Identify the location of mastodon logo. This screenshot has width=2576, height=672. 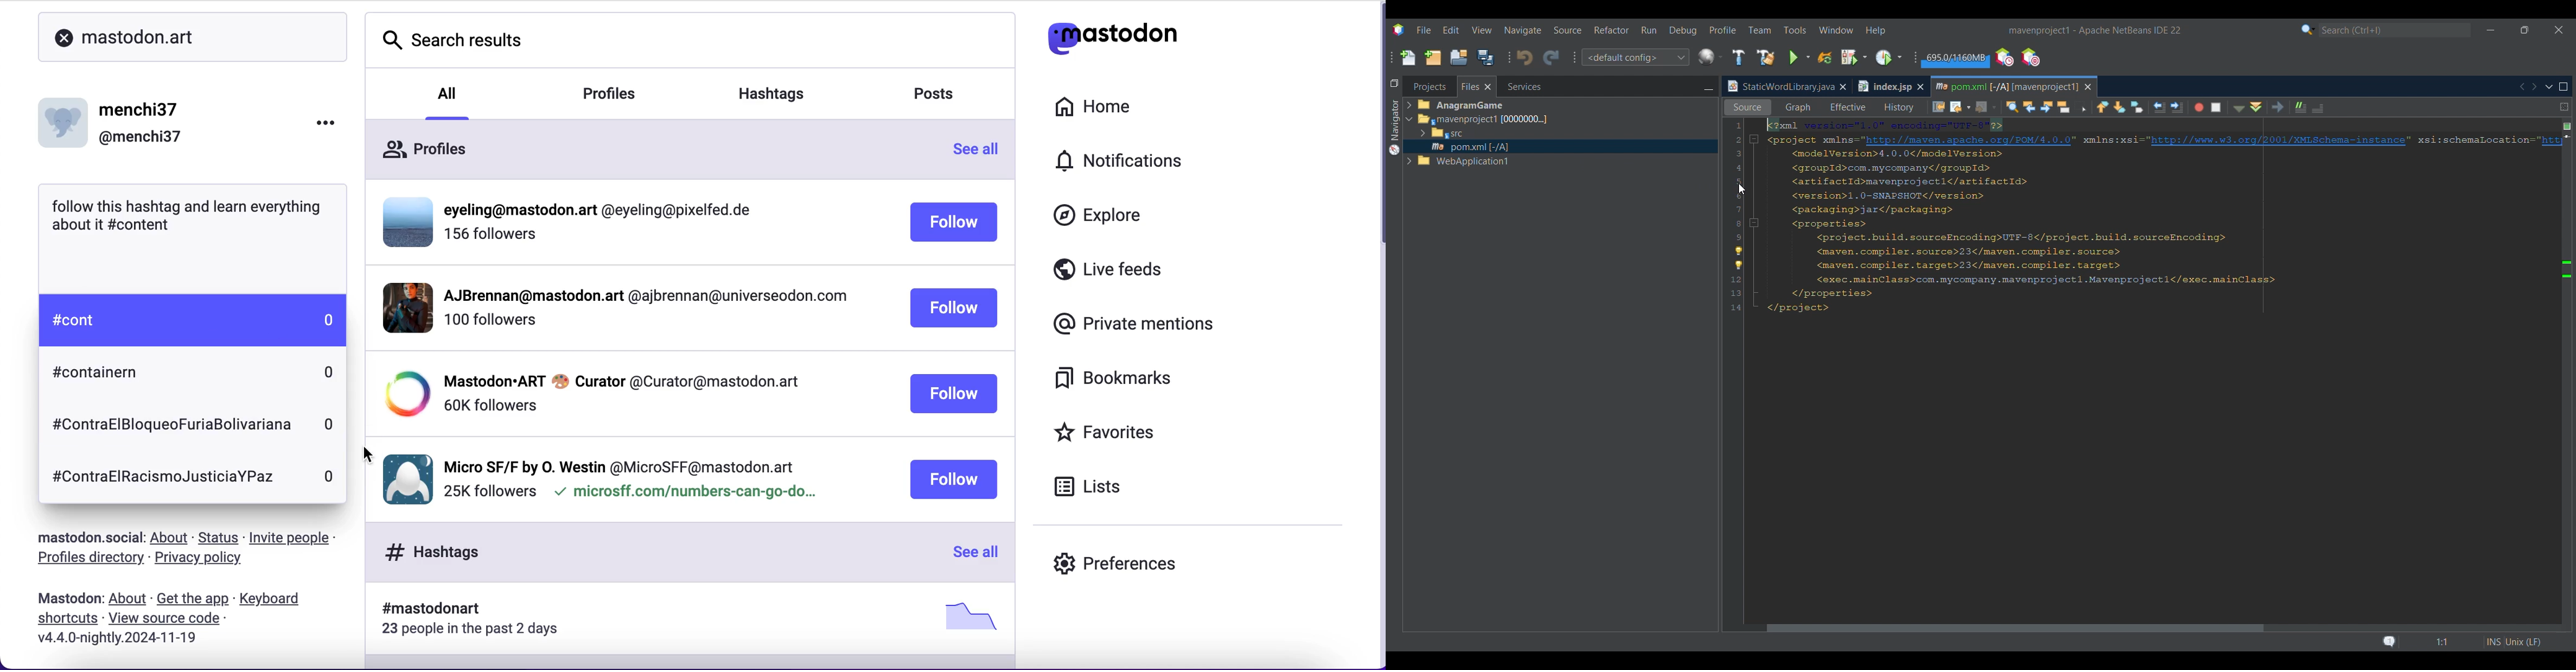
(1133, 39).